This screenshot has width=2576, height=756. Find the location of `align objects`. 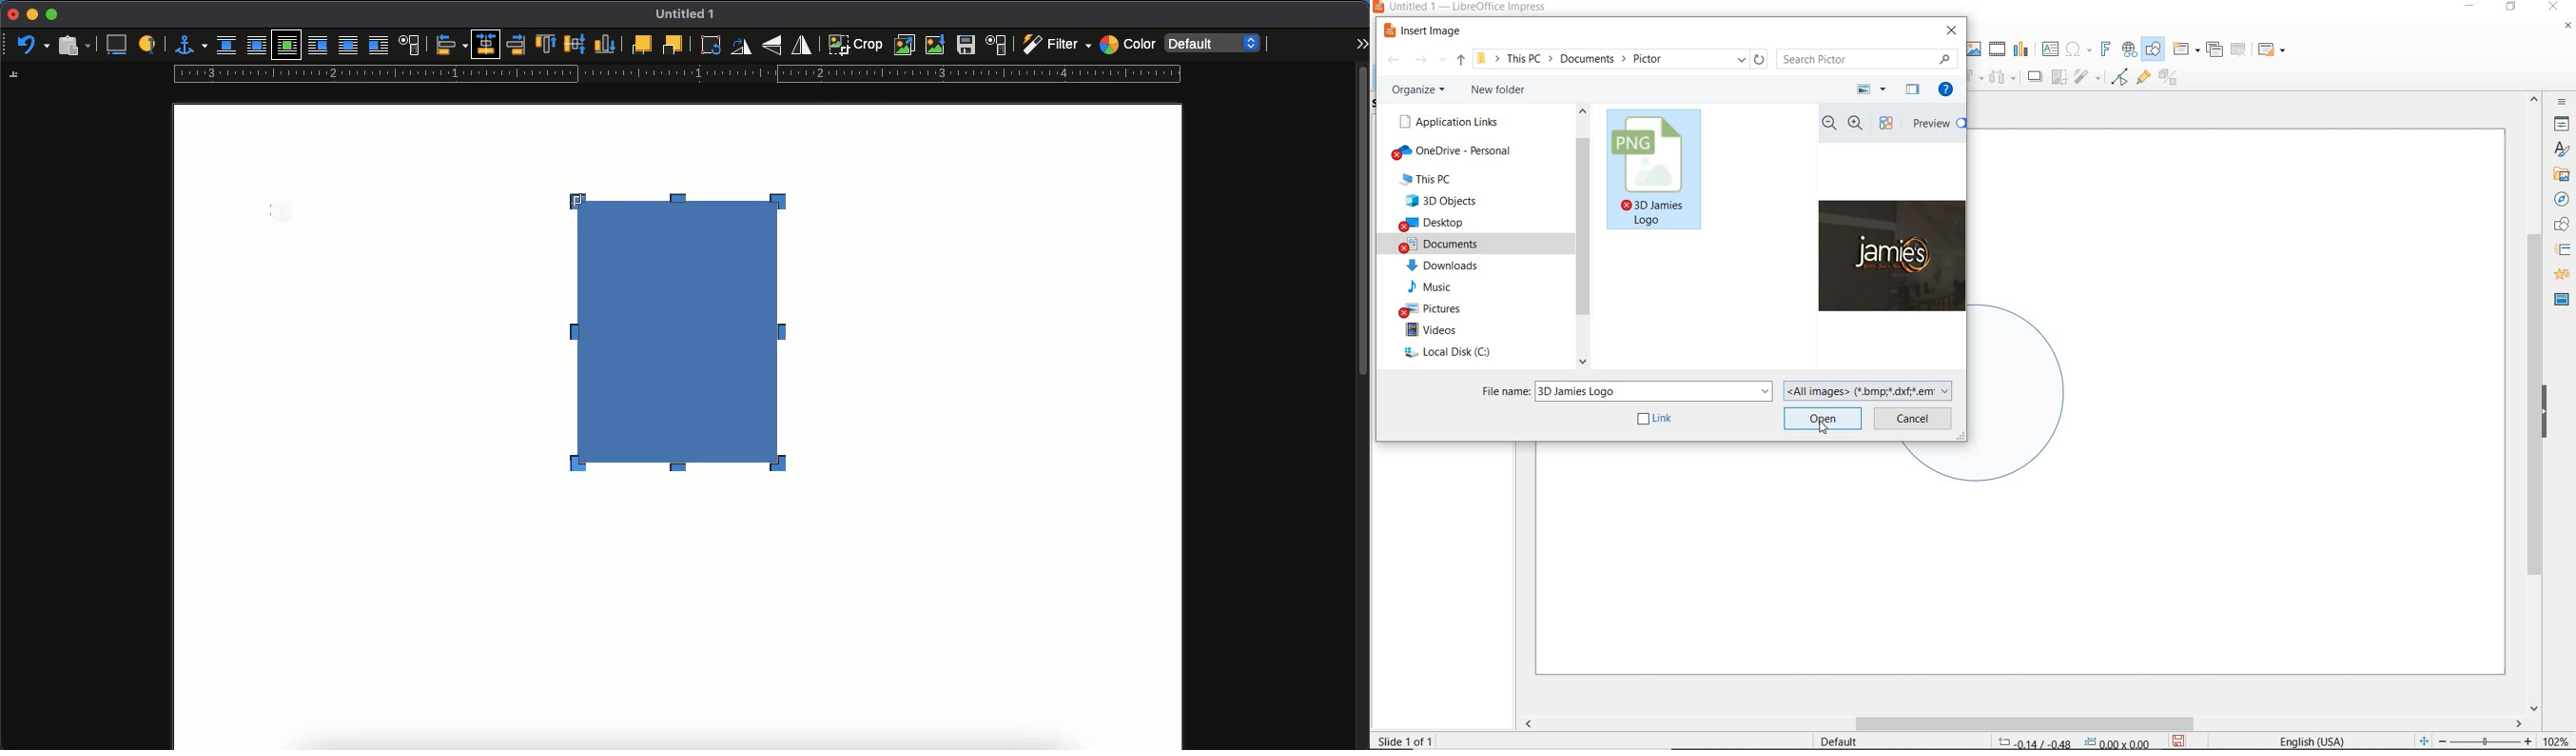

align objects is located at coordinates (452, 45).